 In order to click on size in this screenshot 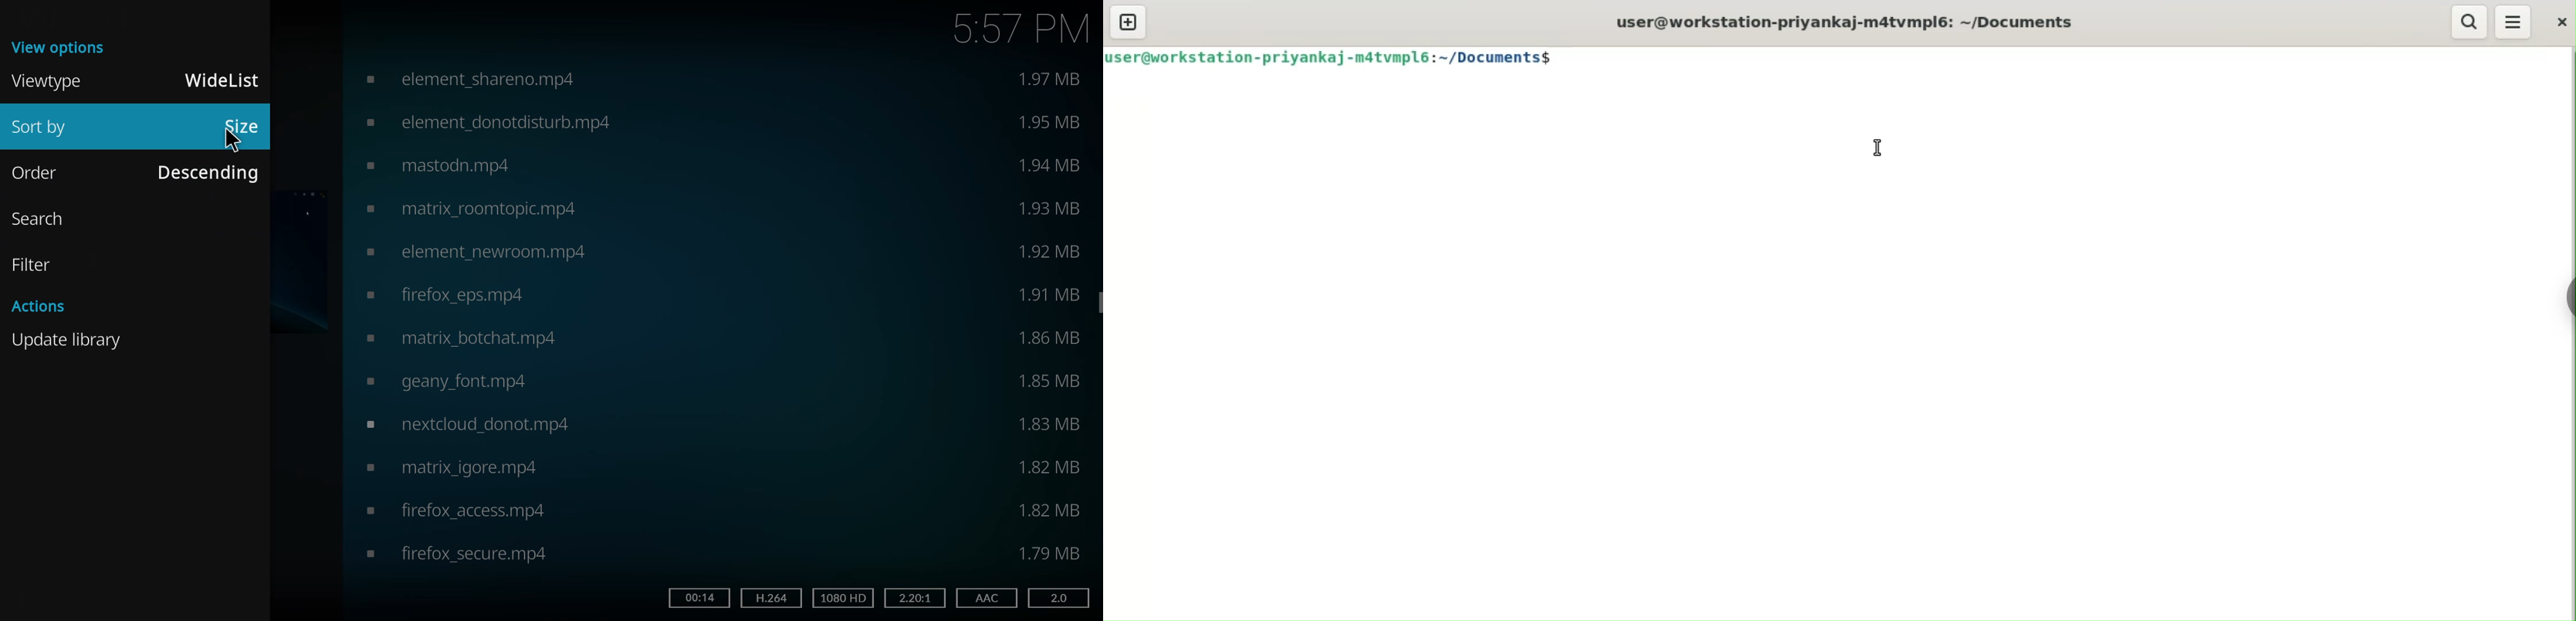, I will do `click(1051, 423)`.